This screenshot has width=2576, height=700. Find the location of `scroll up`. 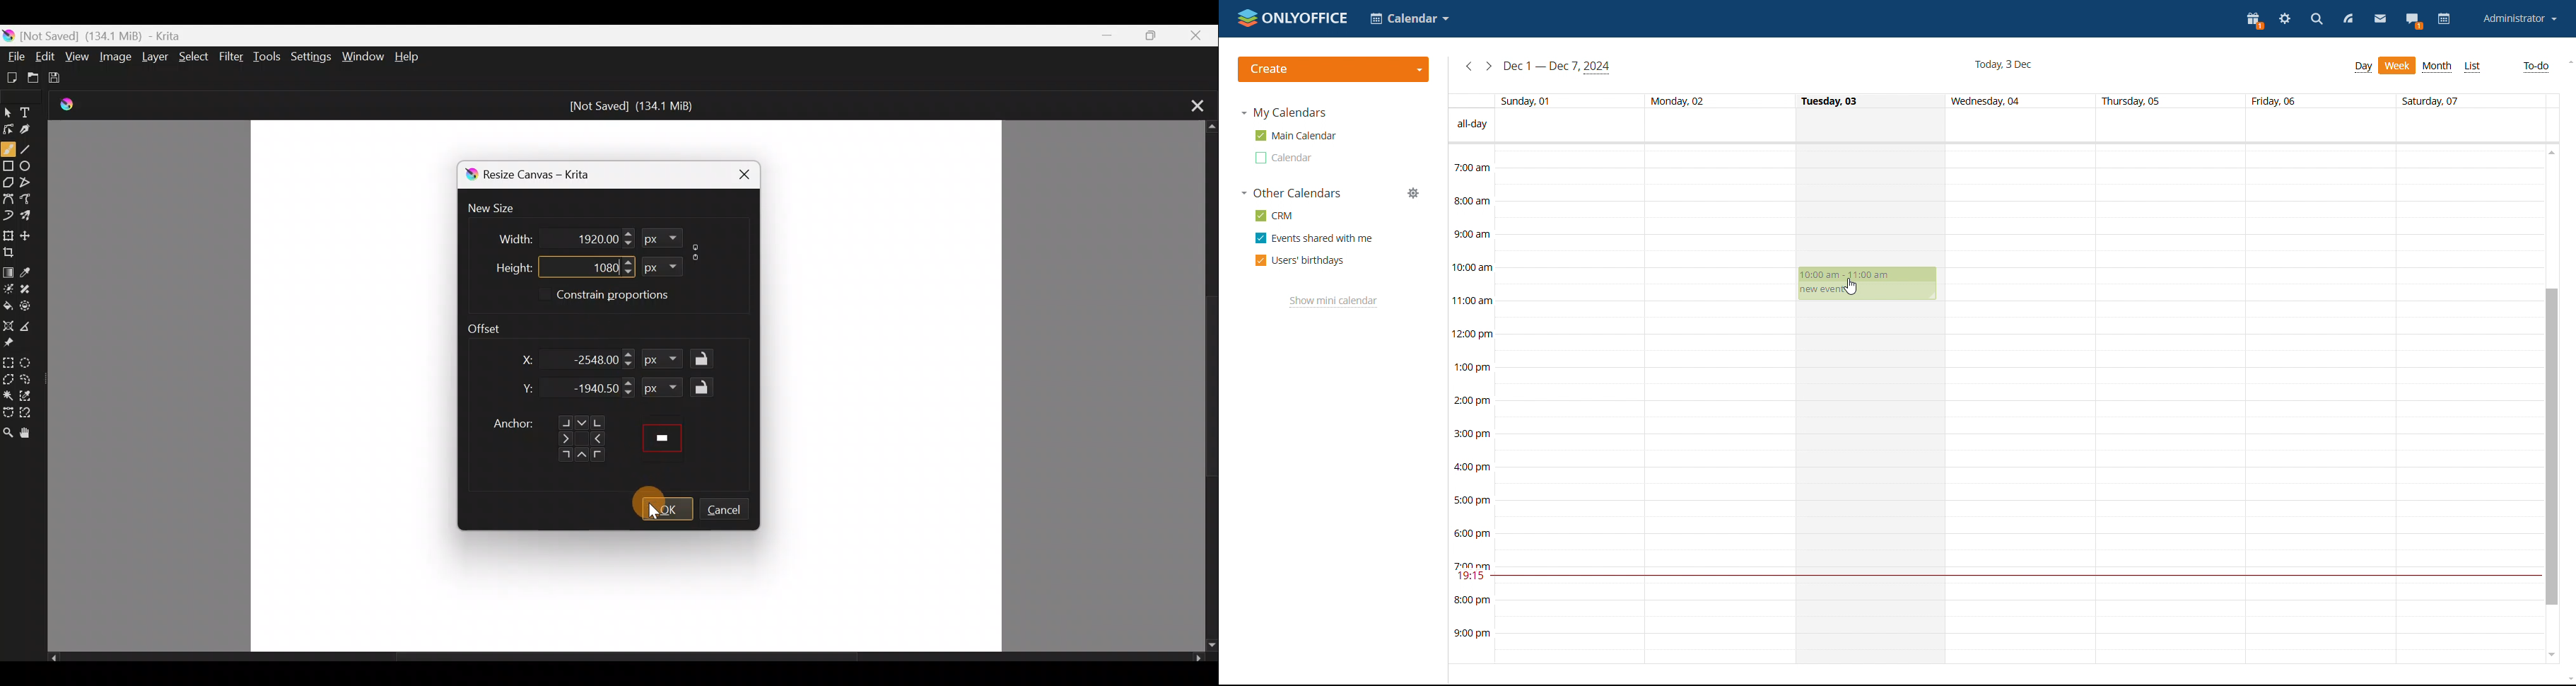

scroll up is located at coordinates (2568, 61).